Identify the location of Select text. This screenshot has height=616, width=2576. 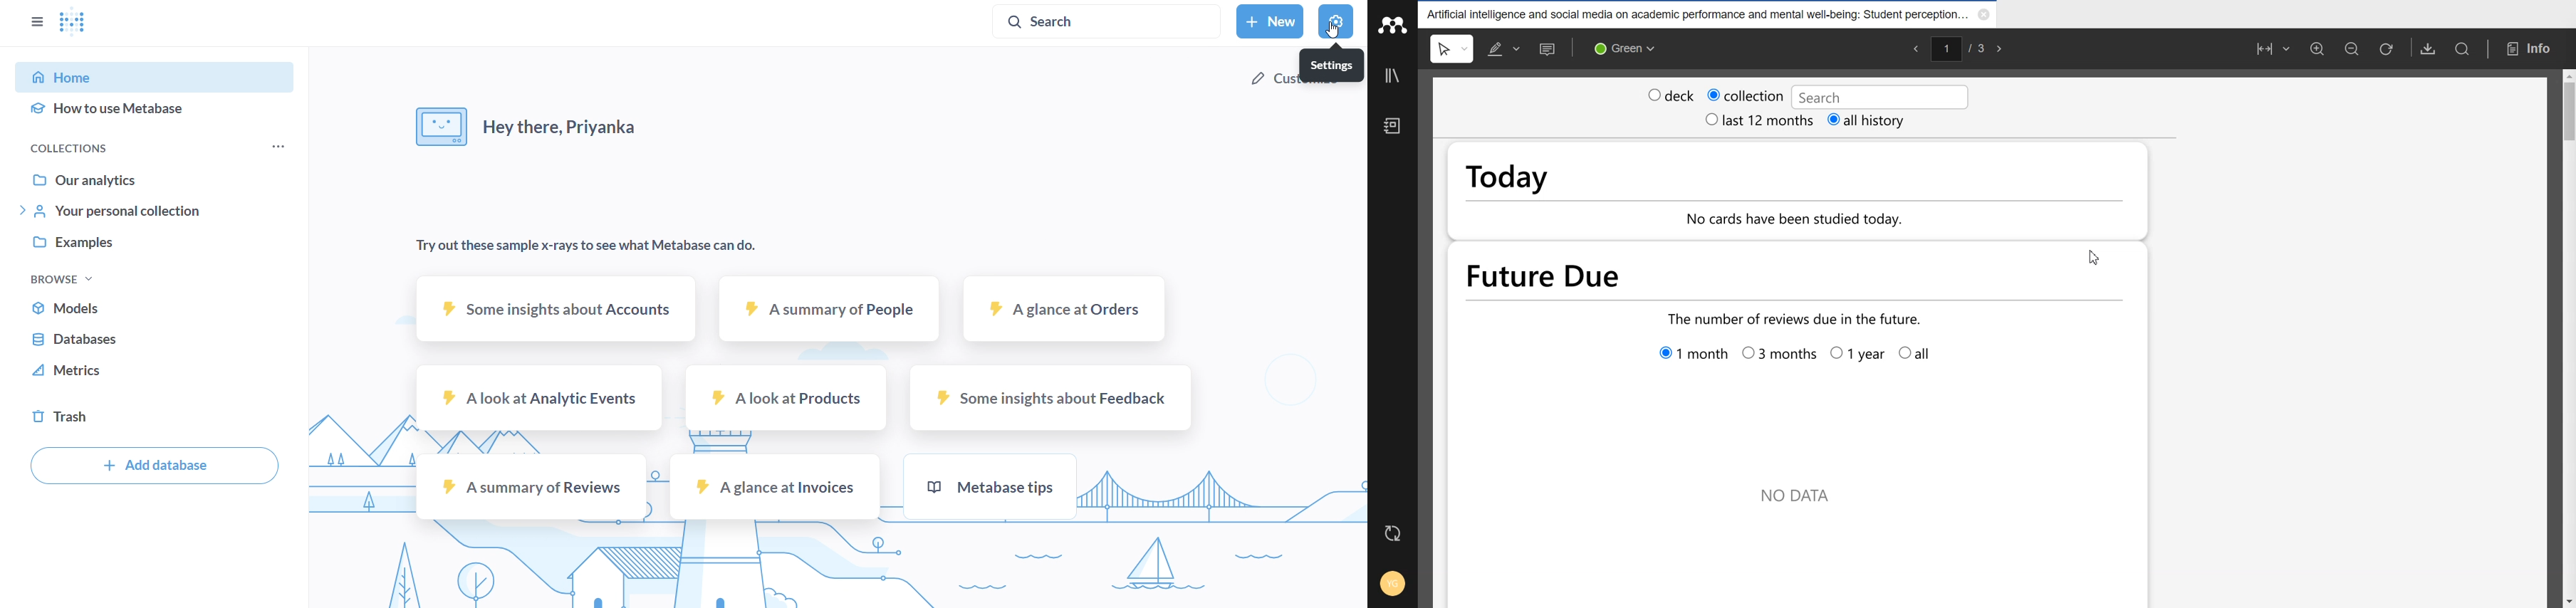
(1453, 48).